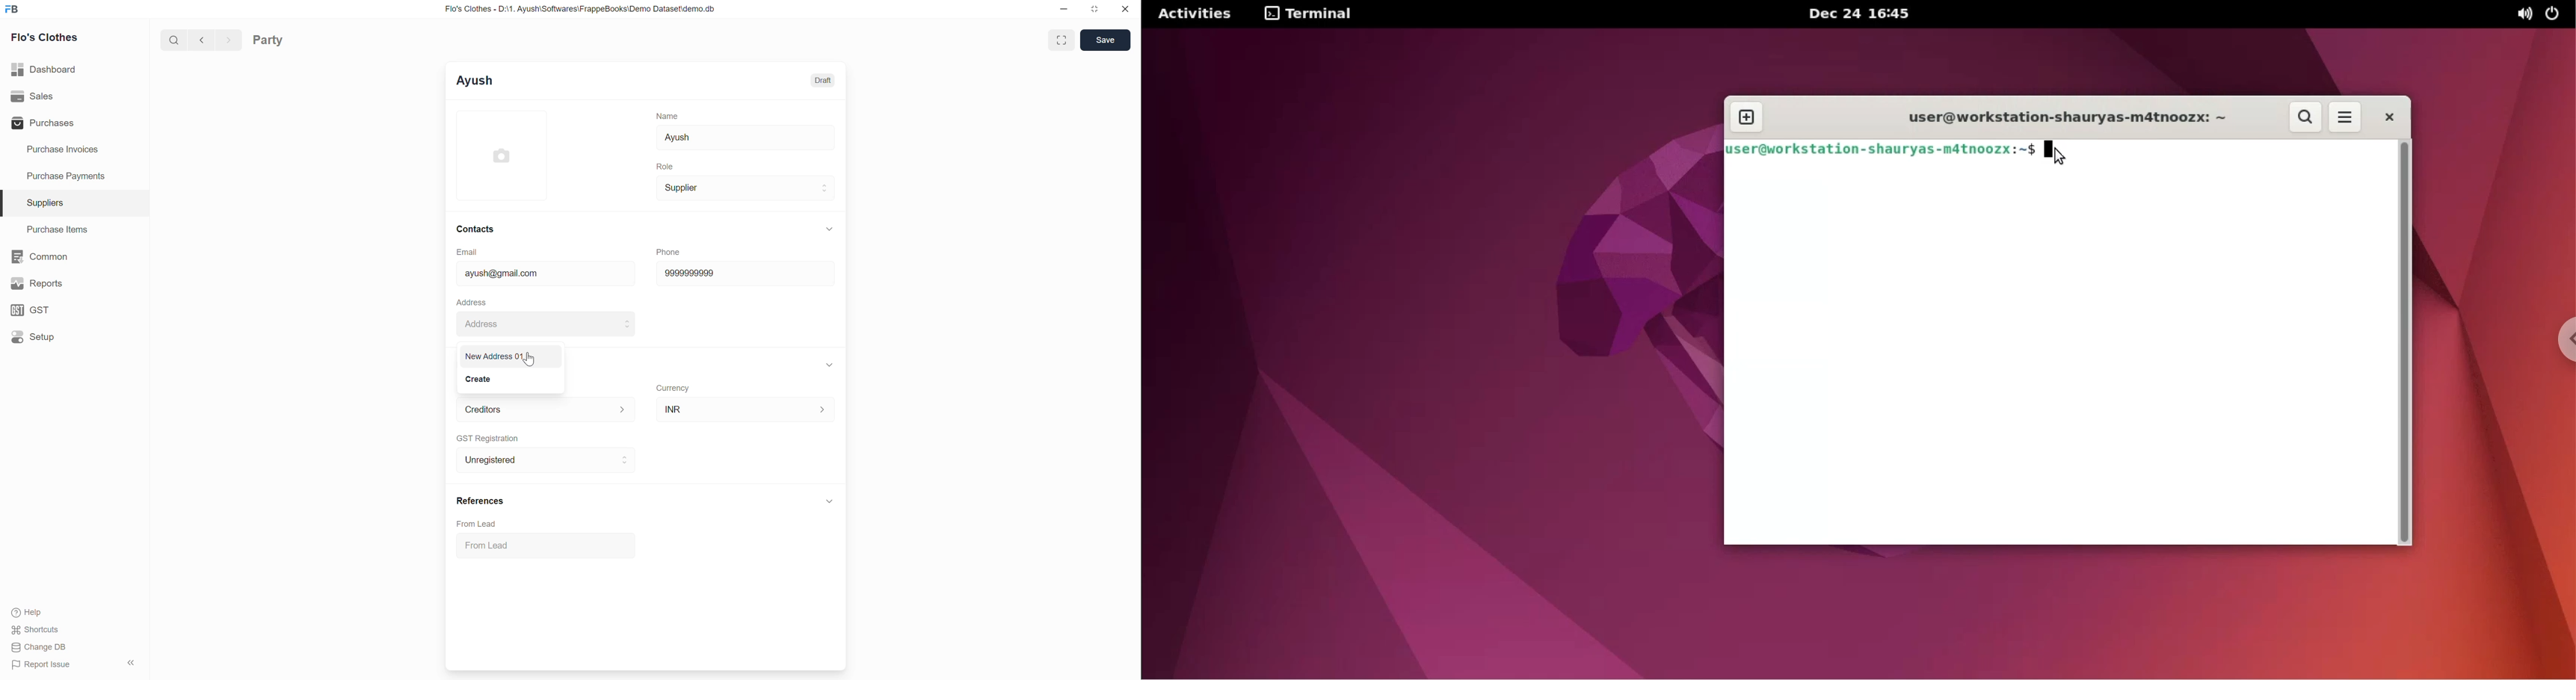 This screenshot has height=700, width=2576. I want to click on Help, so click(36, 613).